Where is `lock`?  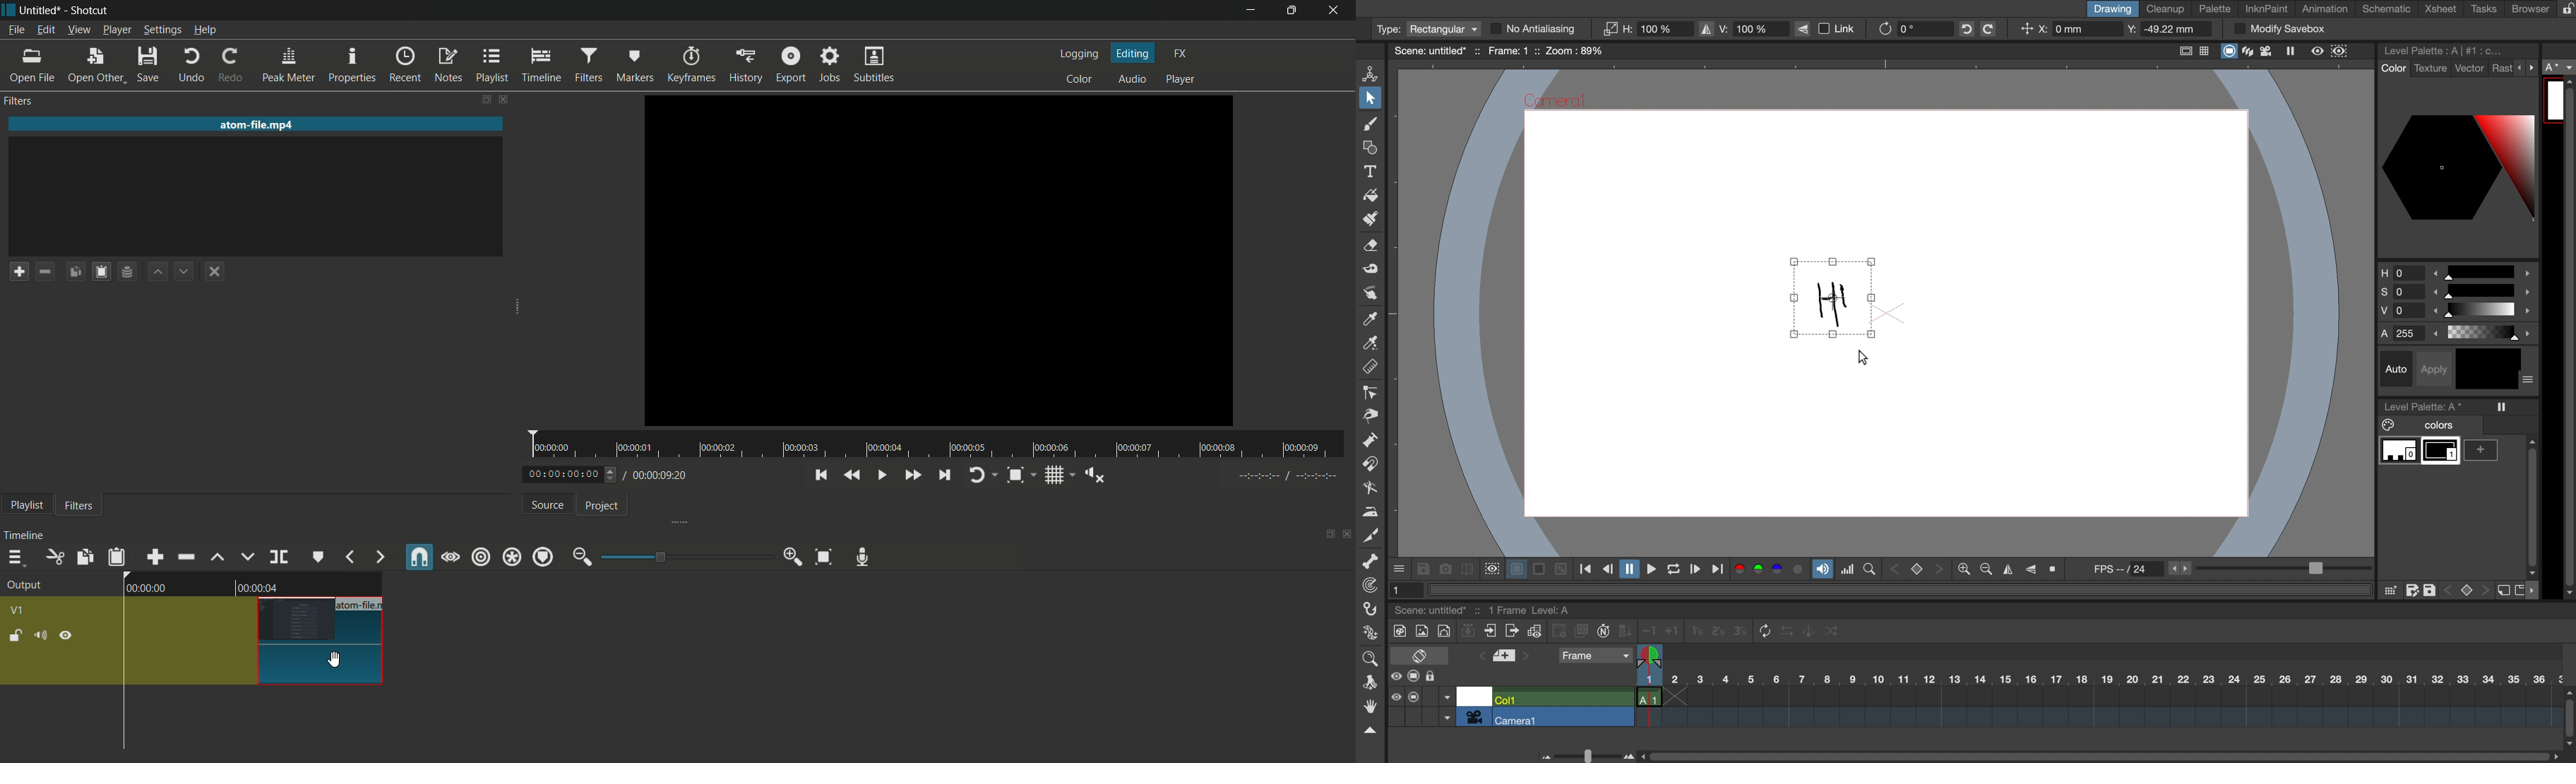
lock is located at coordinates (14, 635).